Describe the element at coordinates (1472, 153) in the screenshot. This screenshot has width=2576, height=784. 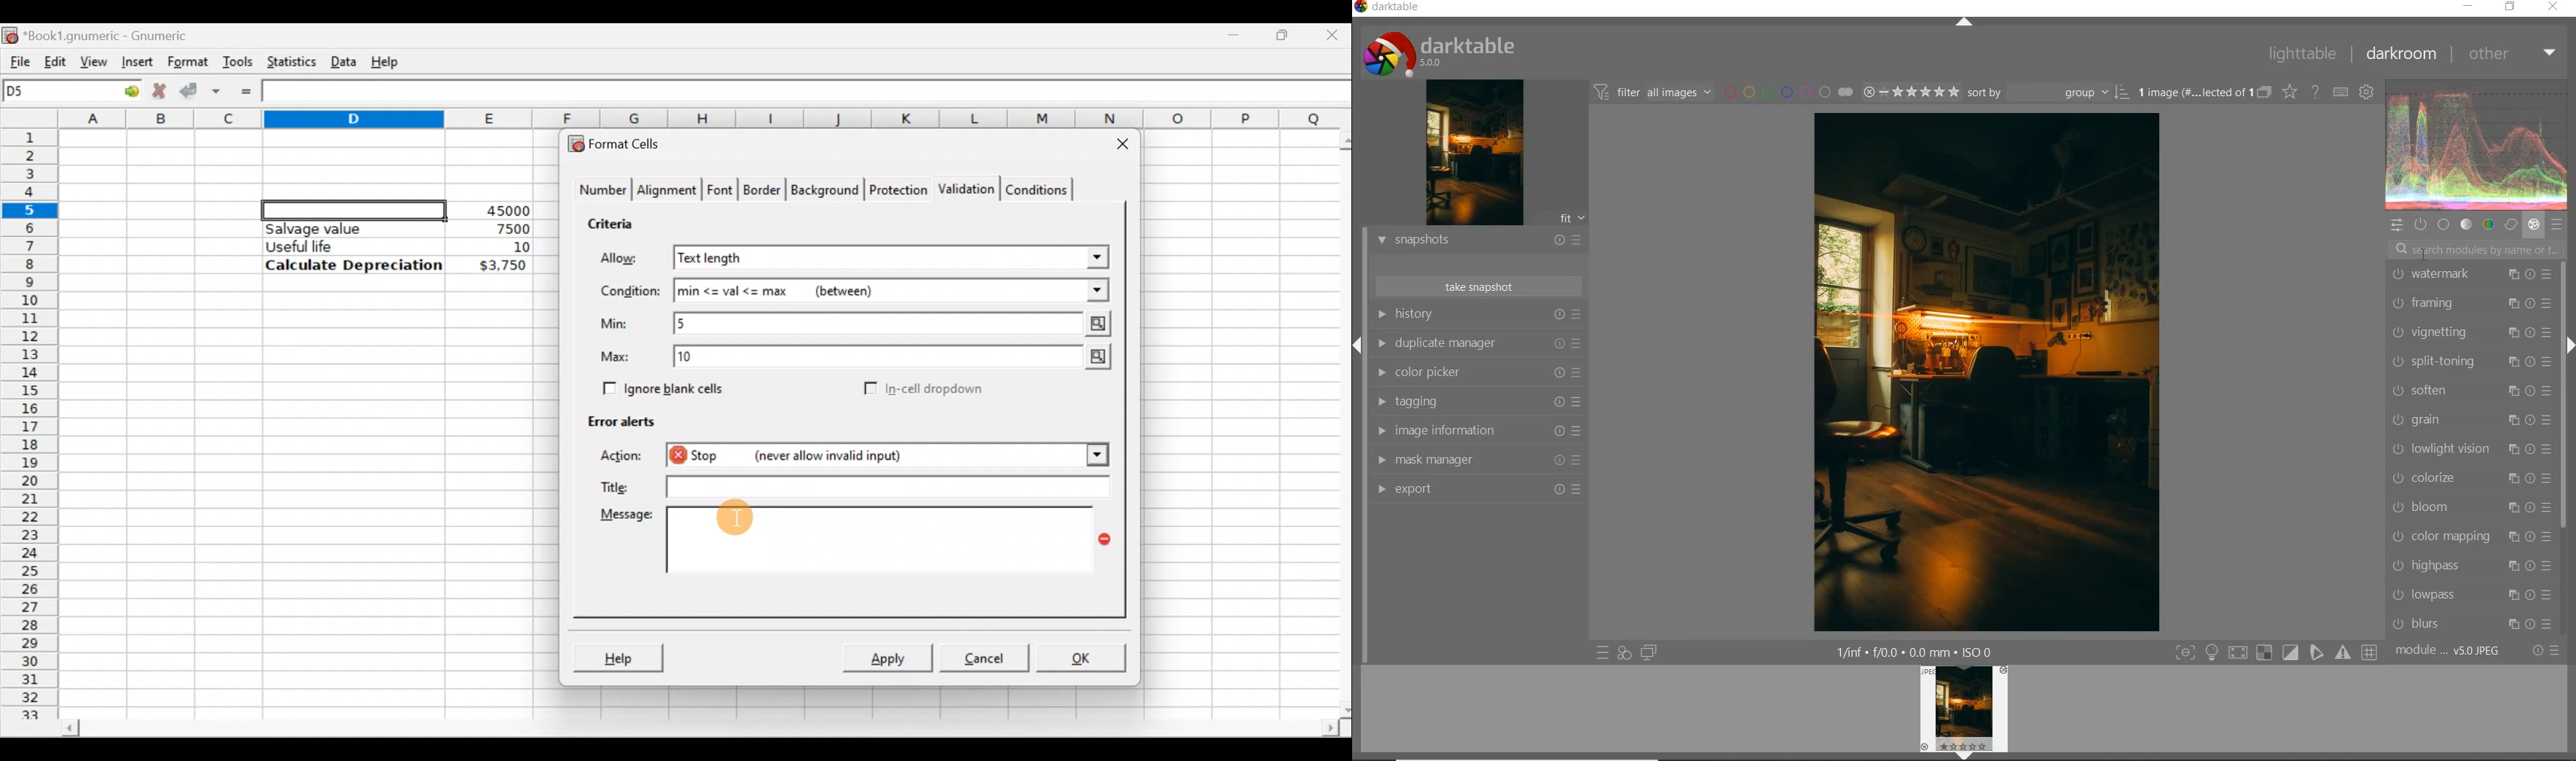
I see `image preview` at that location.